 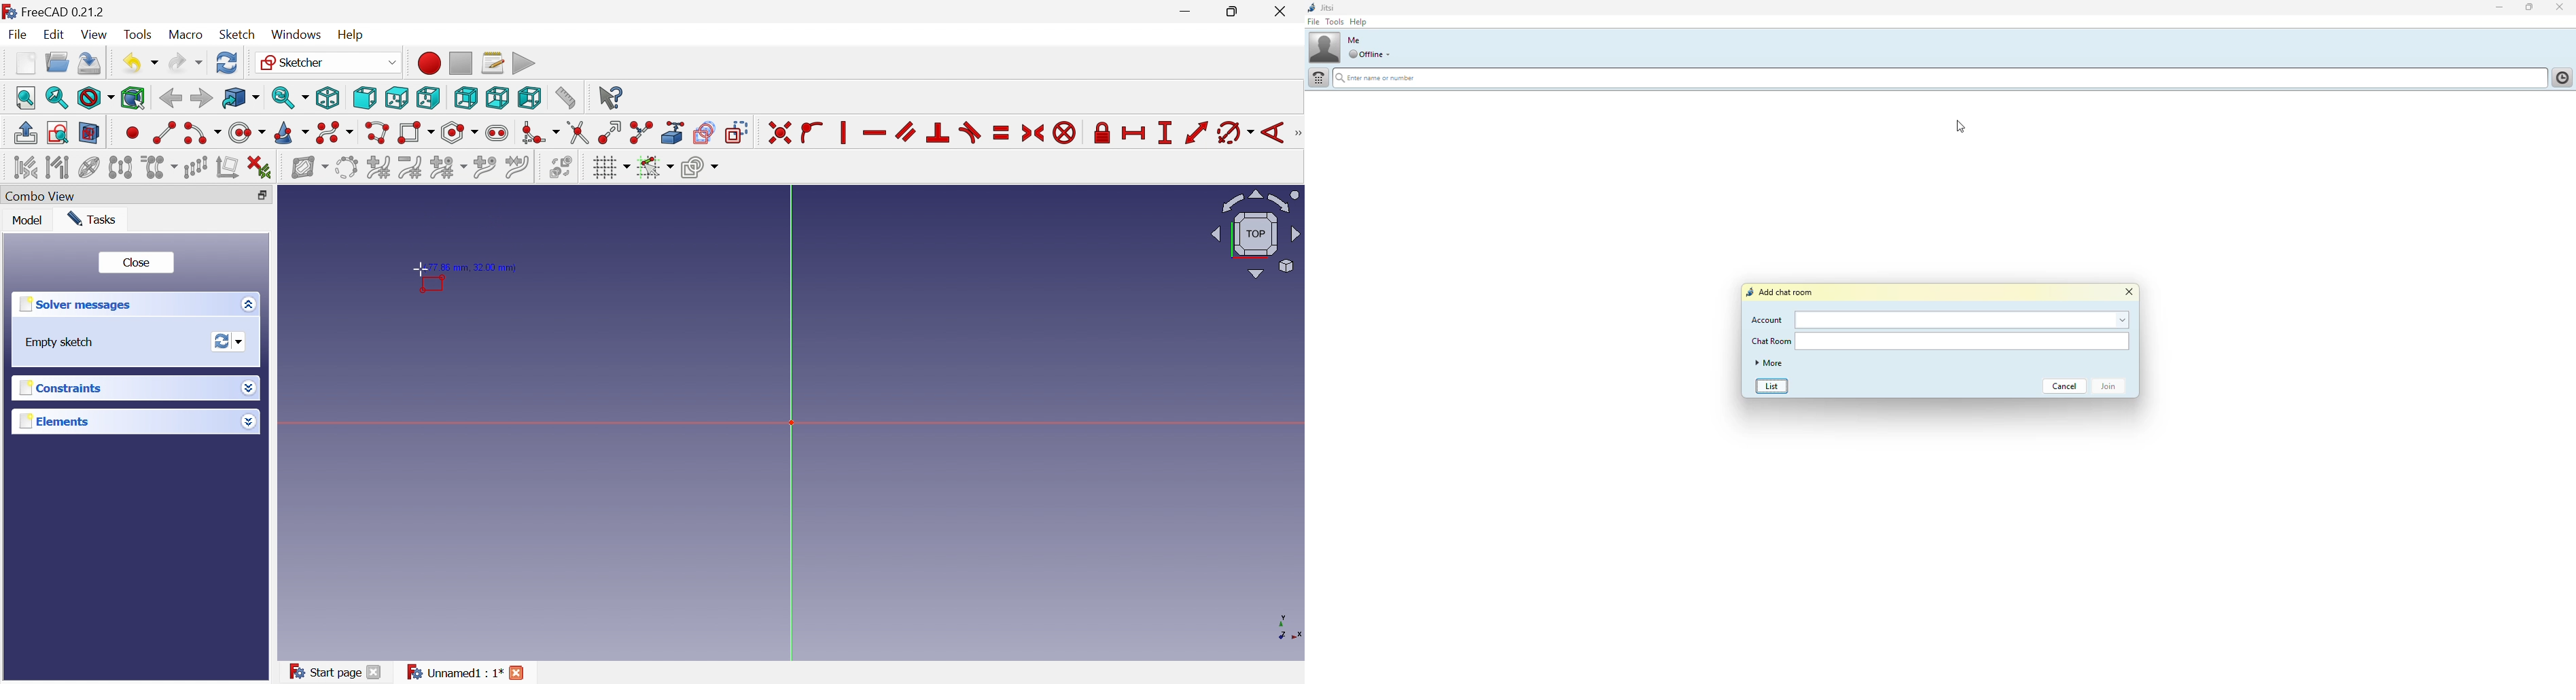 What do you see at coordinates (133, 99) in the screenshot?
I see `Bounding box` at bounding box center [133, 99].